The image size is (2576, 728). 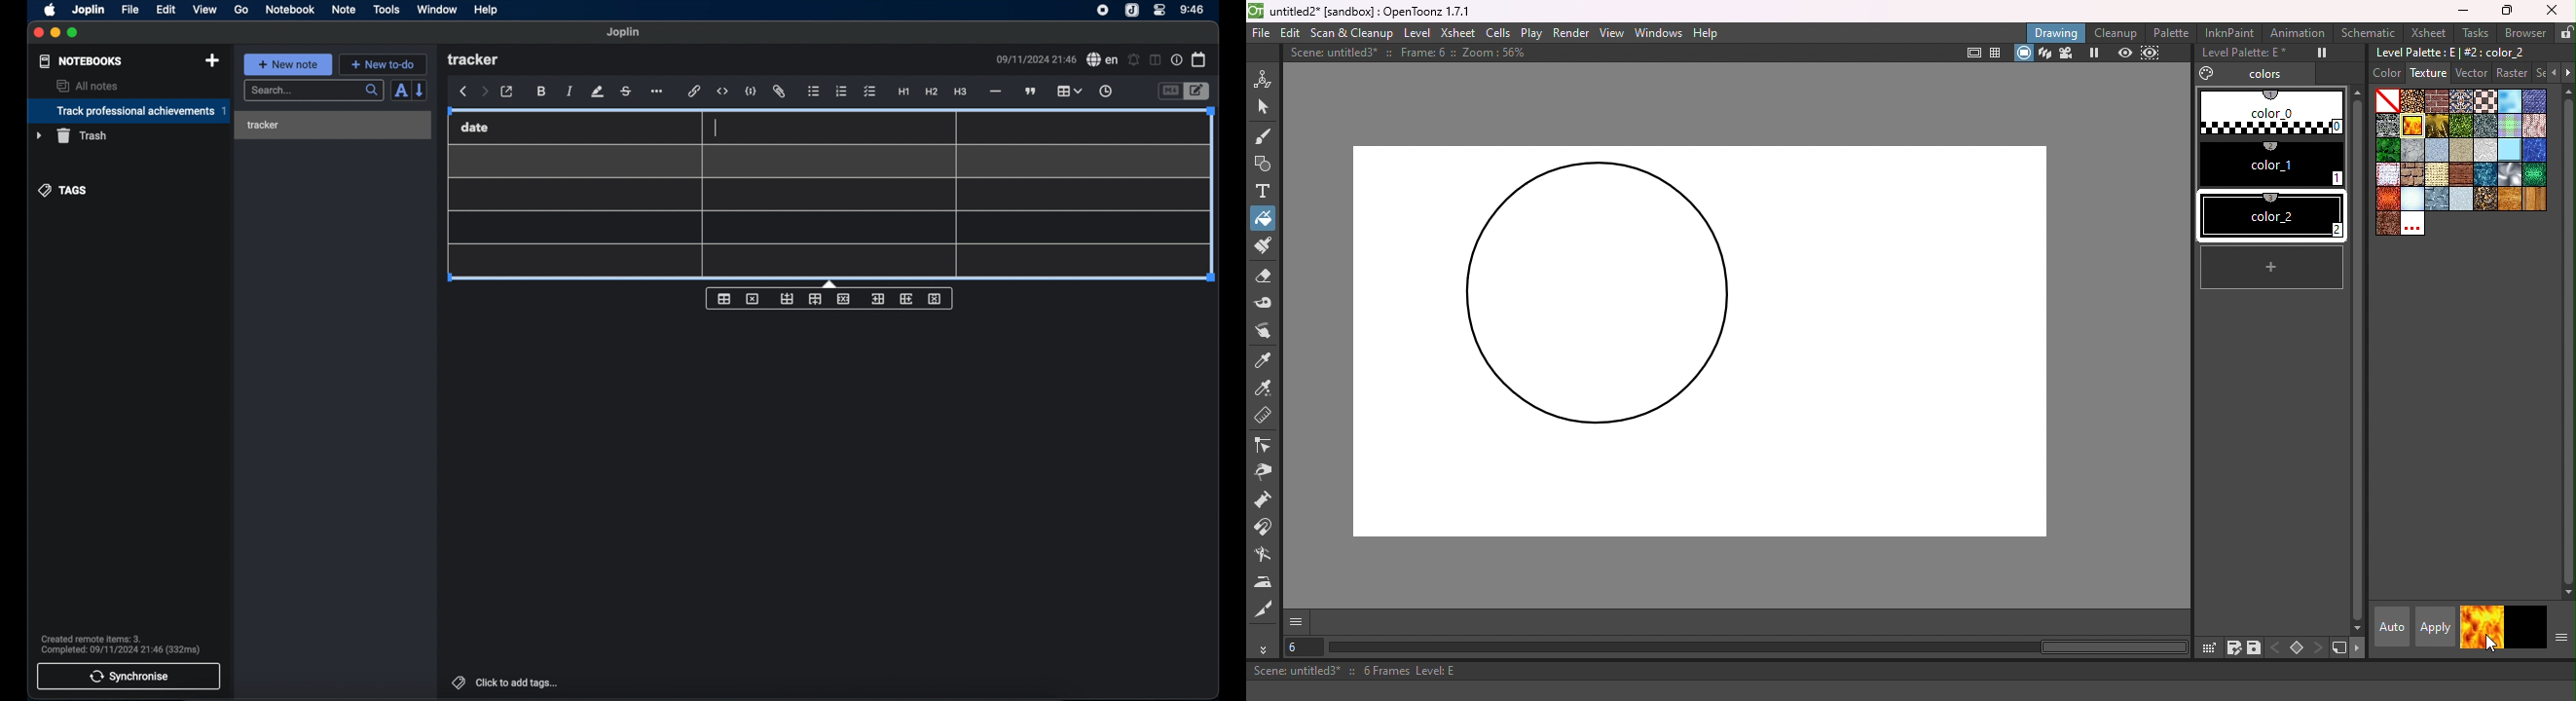 I want to click on calendar, so click(x=1199, y=59).